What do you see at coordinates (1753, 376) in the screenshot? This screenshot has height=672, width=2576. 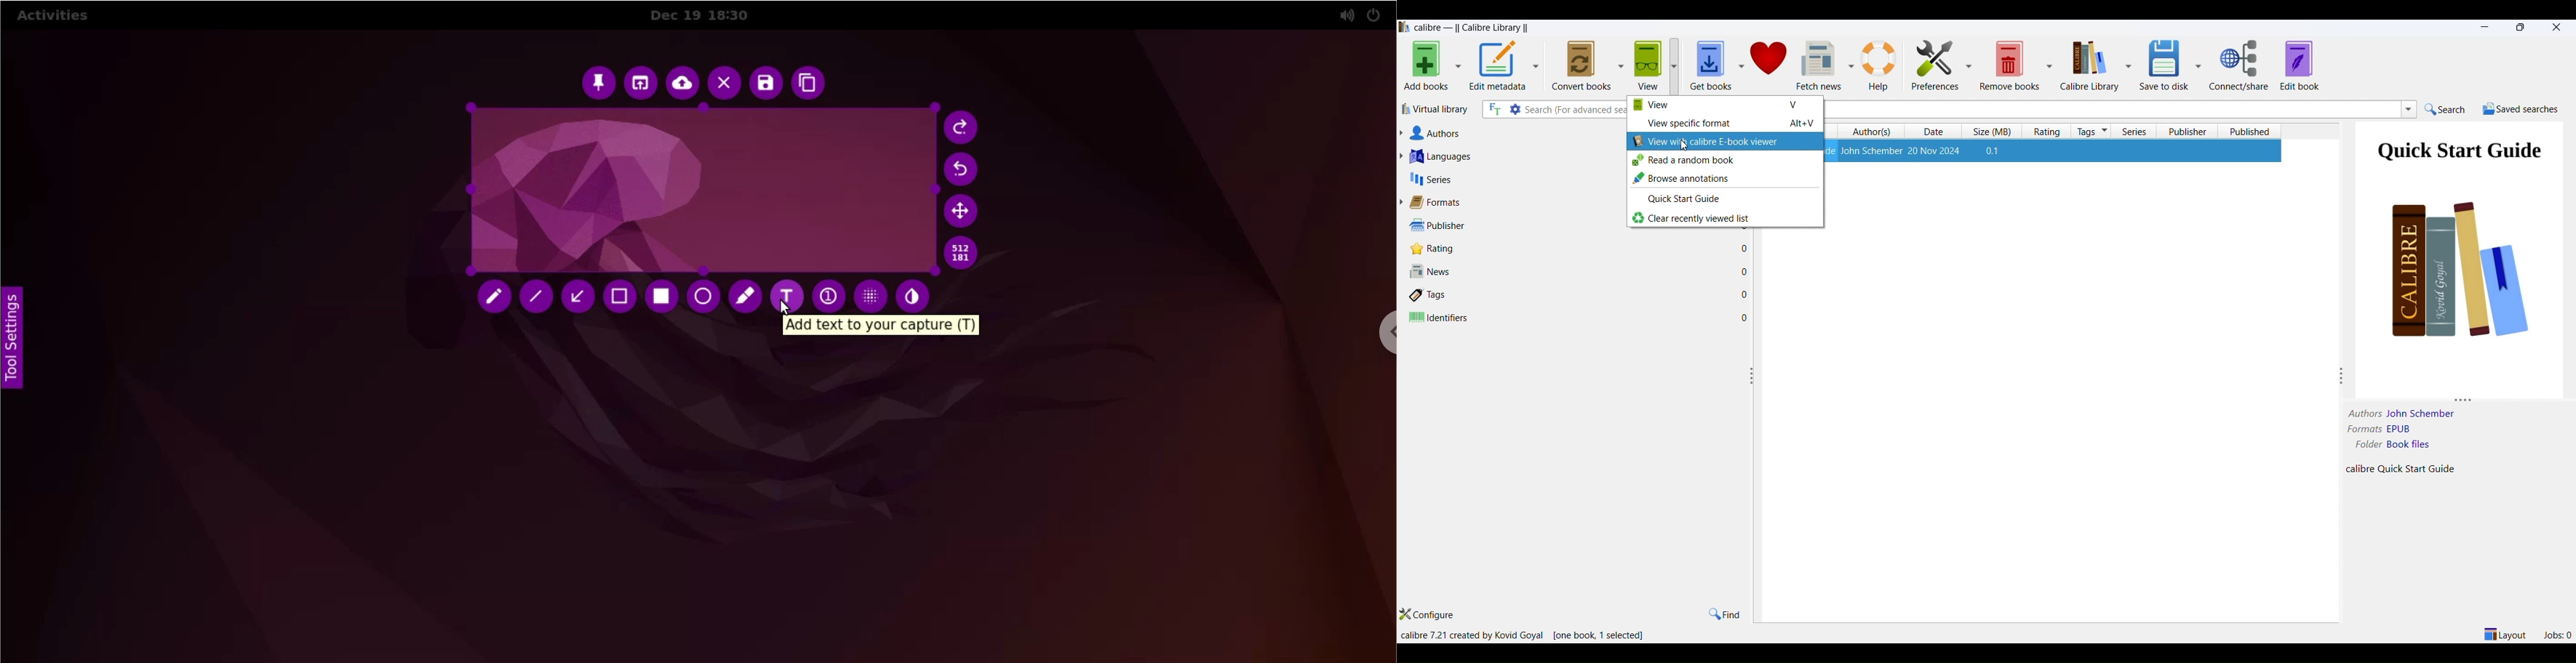 I see `resize` at bounding box center [1753, 376].